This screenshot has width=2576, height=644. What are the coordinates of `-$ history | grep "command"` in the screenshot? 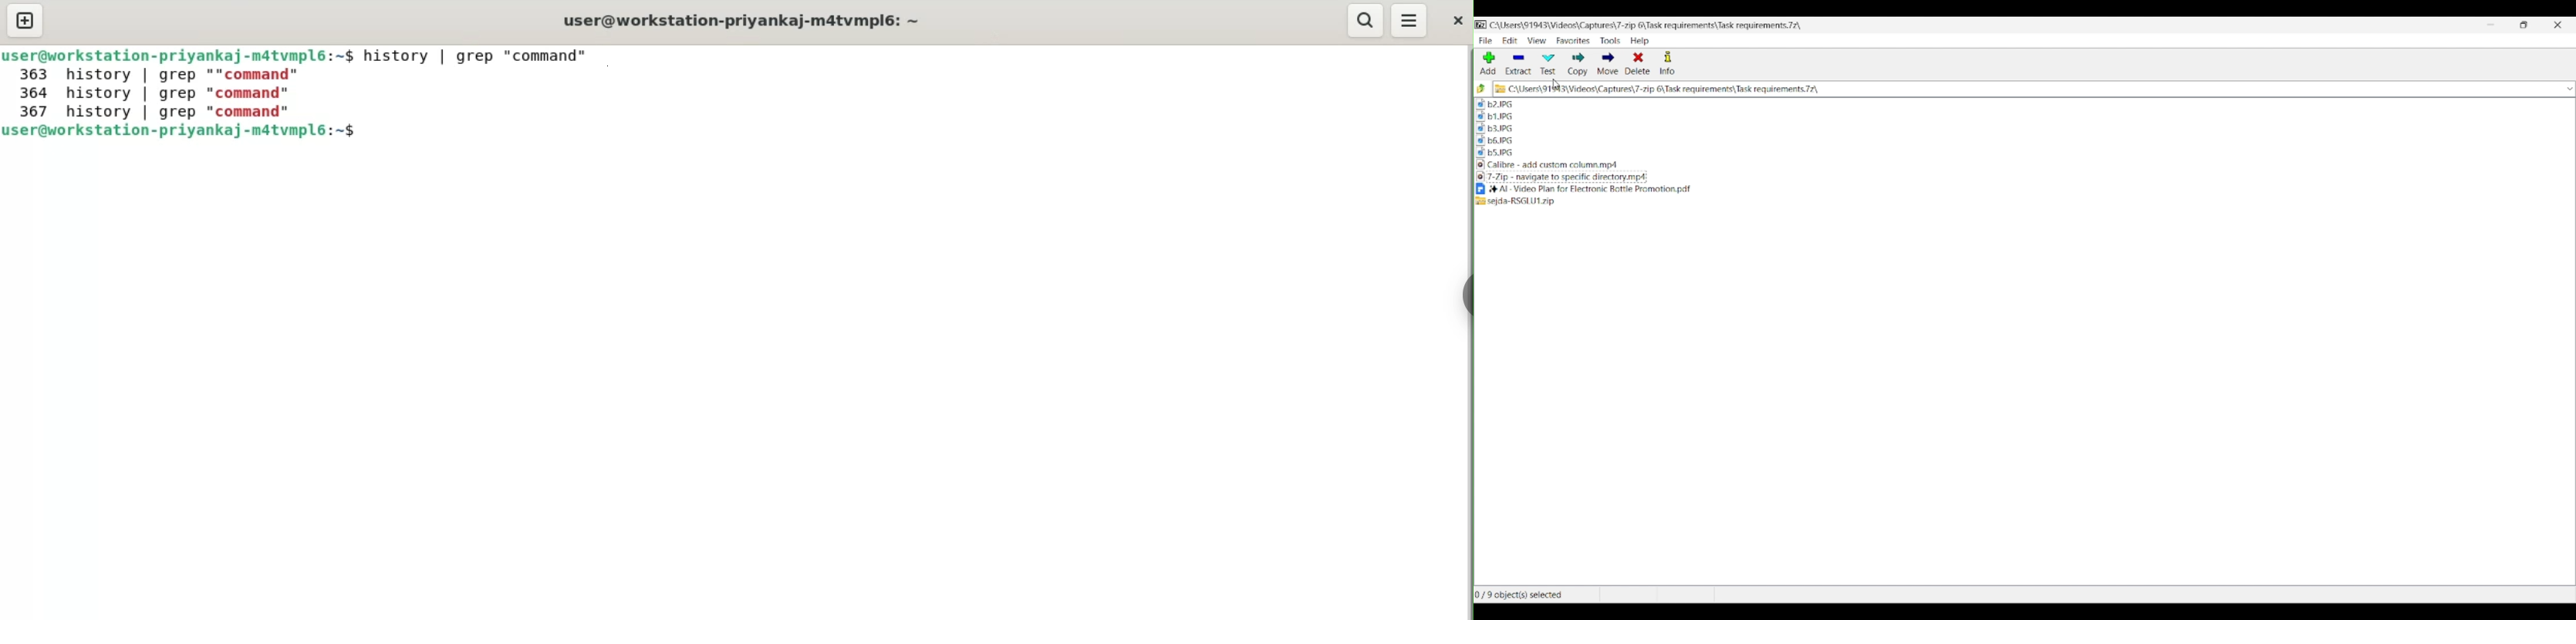 It's located at (472, 56).